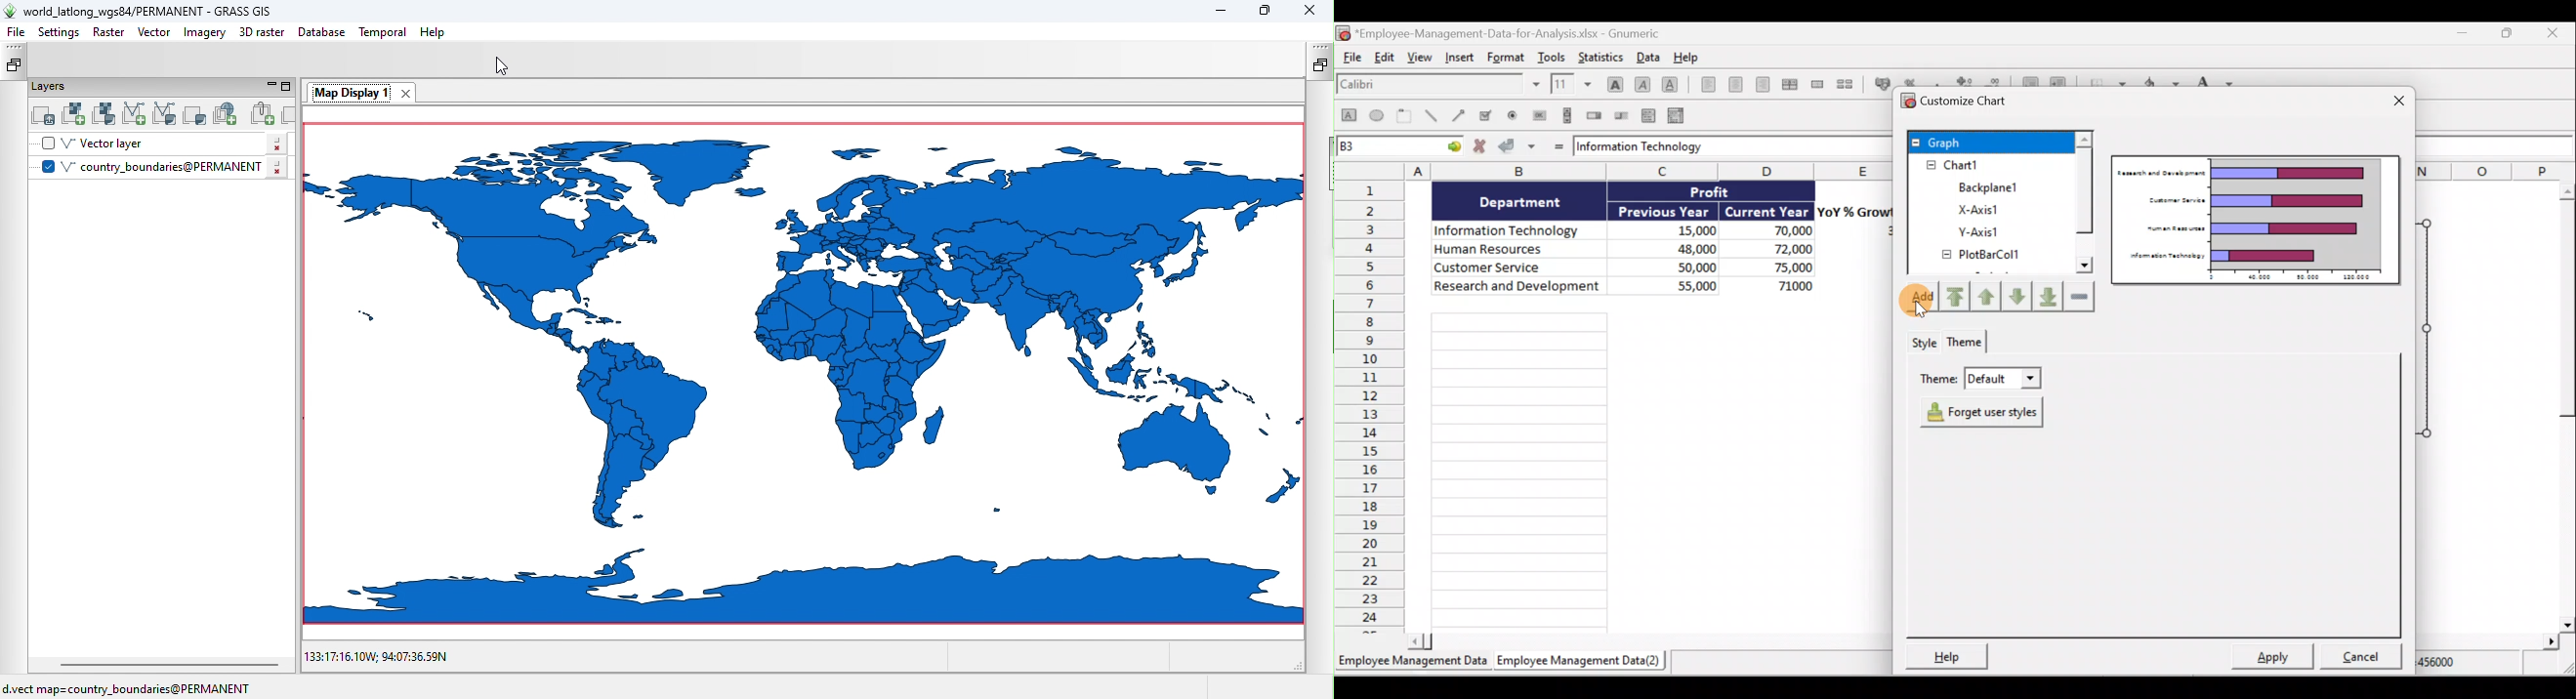 This screenshot has width=2576, height=700. I want to click on Scroll bar, so click(2562, 404).